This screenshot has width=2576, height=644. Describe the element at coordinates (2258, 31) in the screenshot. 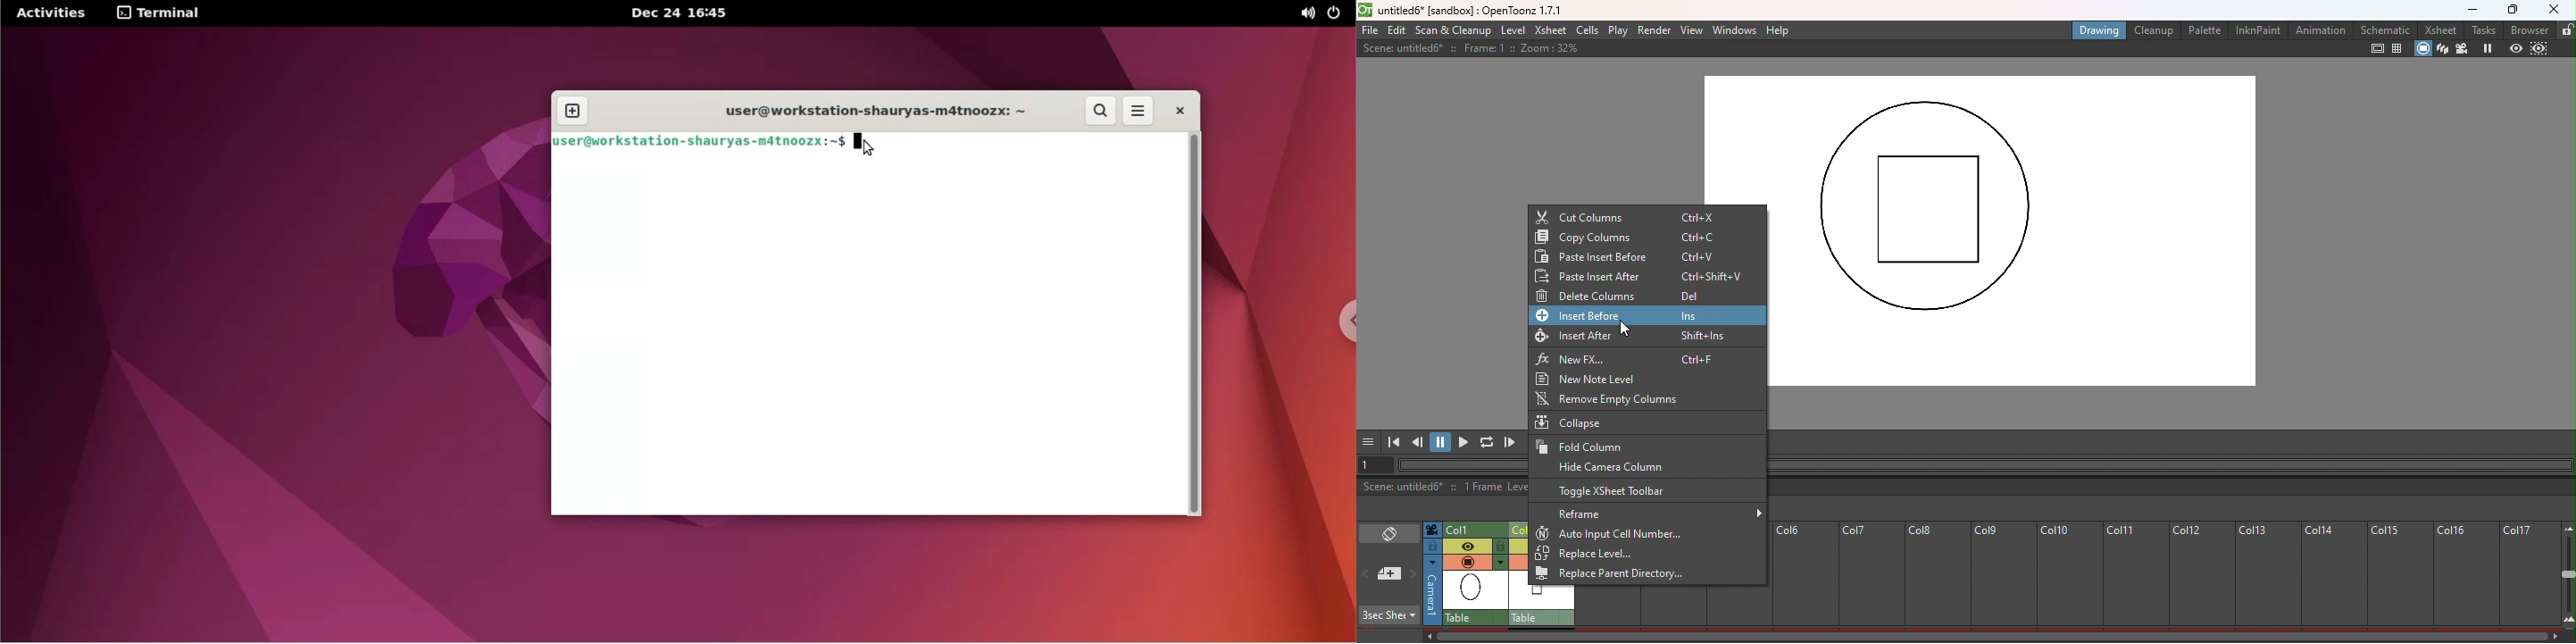

I see `InknPaint` at that location.